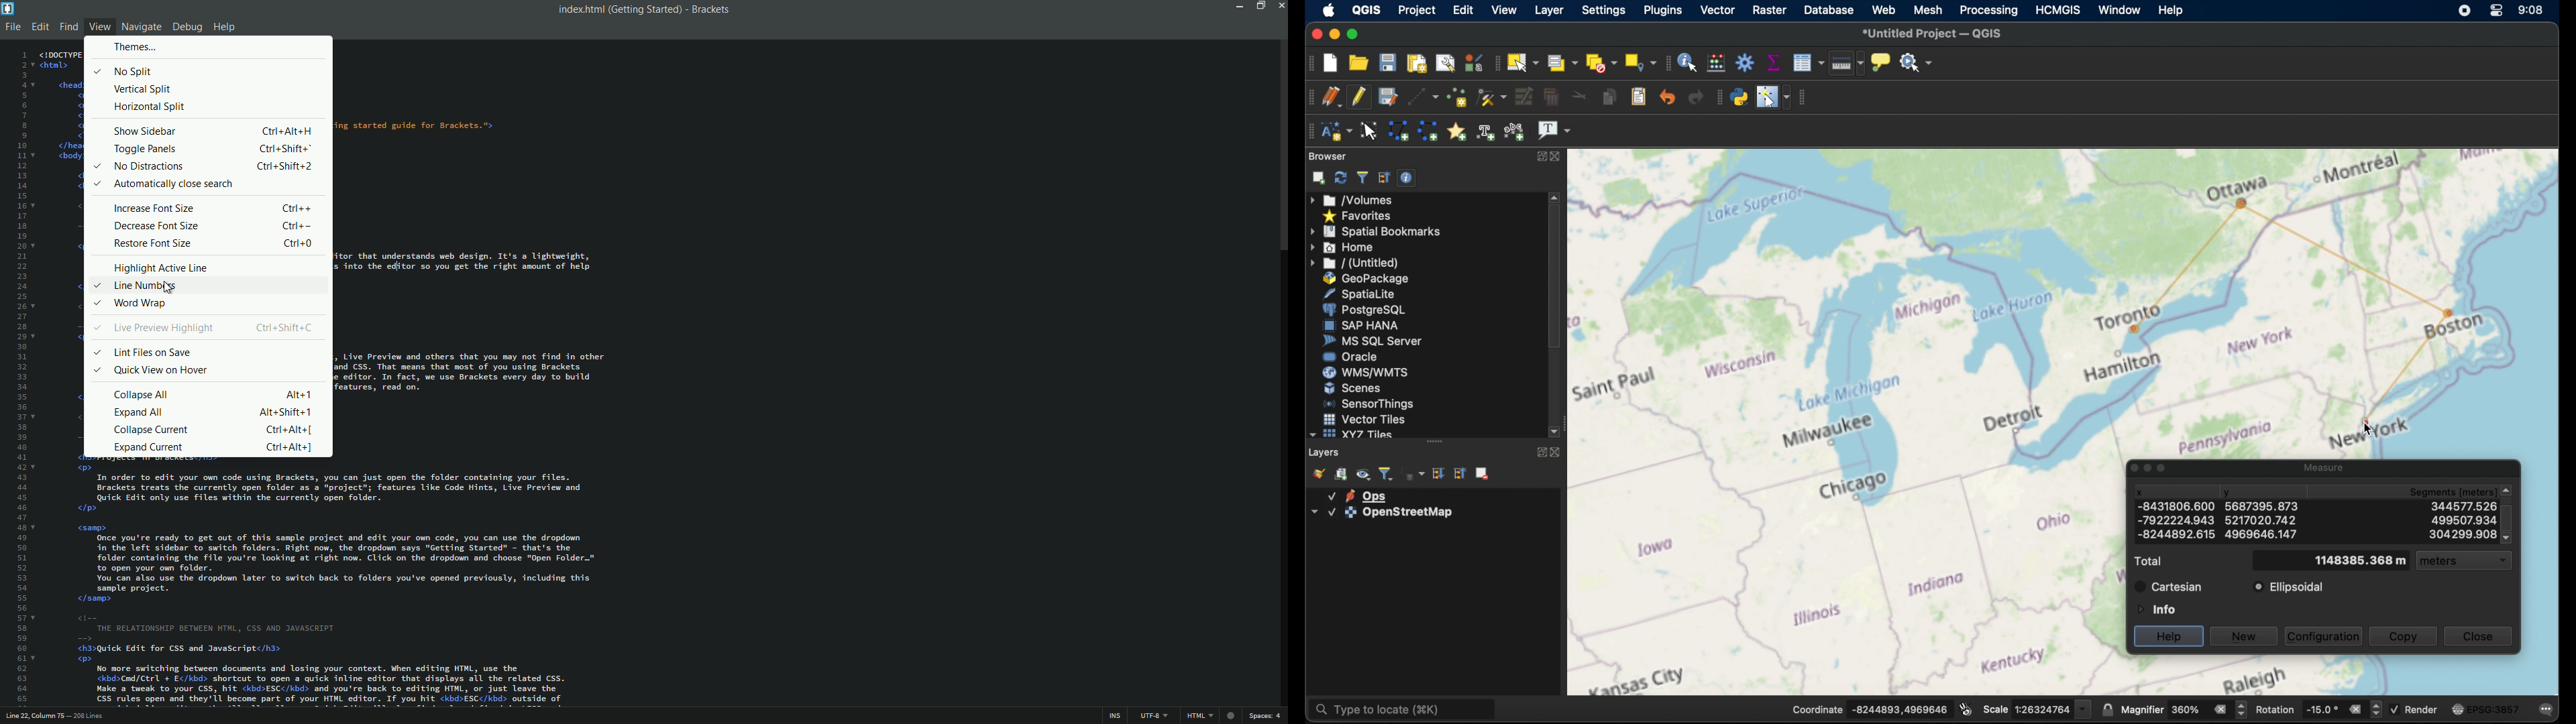 This screenshot has width=2576, height=728. Describe the element at coordinates (1525, 62) in the screenshot. I see `select features by area or single click` at that location.